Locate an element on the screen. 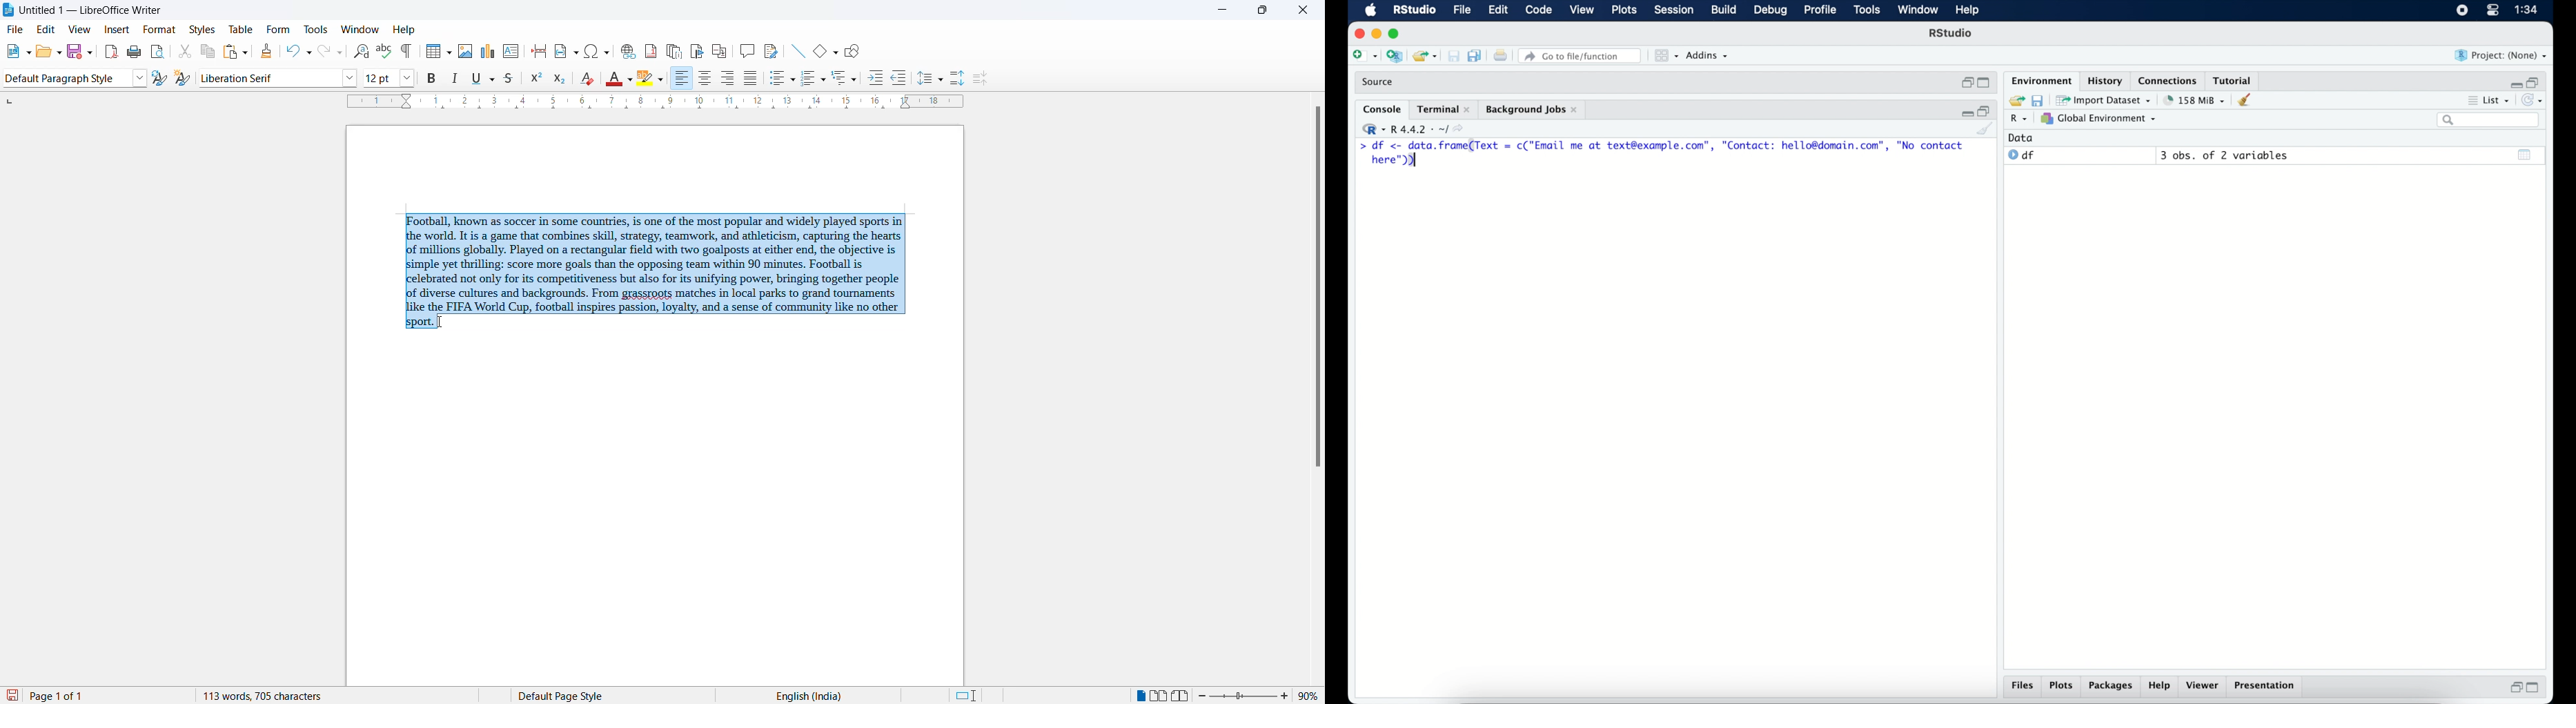 This screenshot has height=728, width=2576. character highlighting is located at coordinates (645, 79).